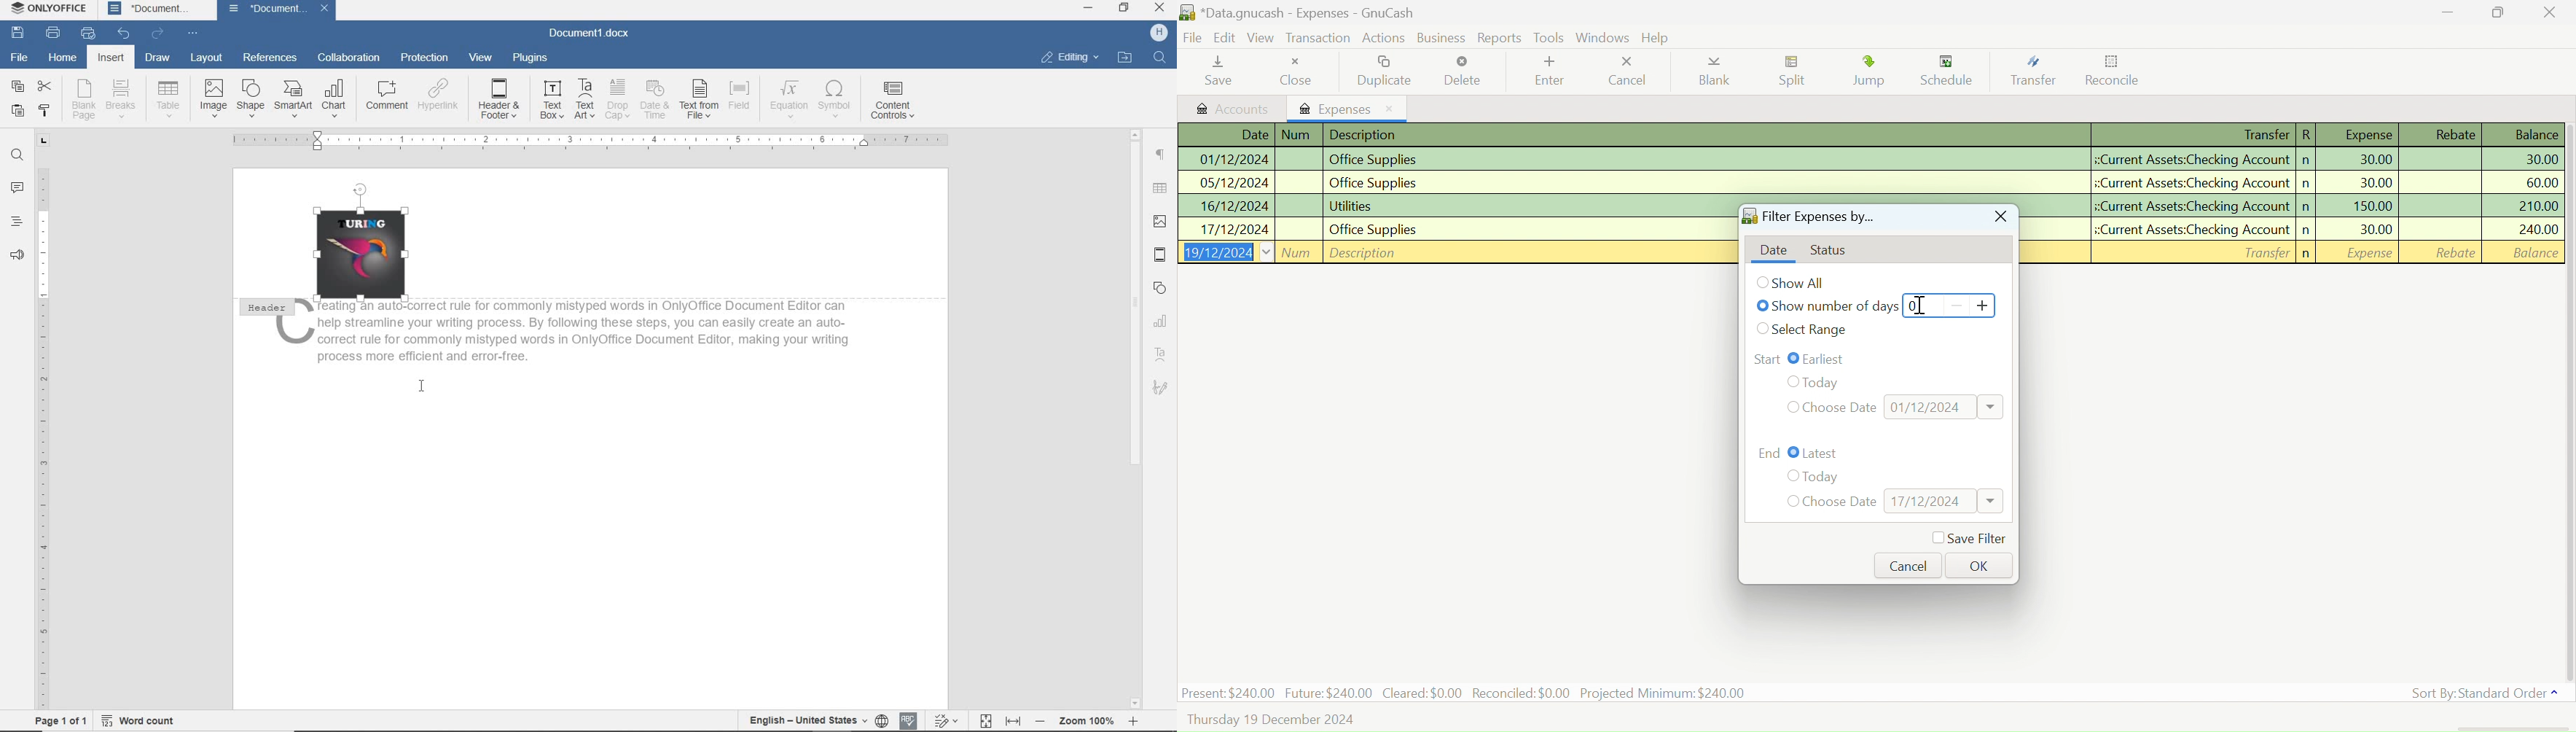 This screenshot has height=756, width=2576. I want to click on Business, so click(1444, 38).